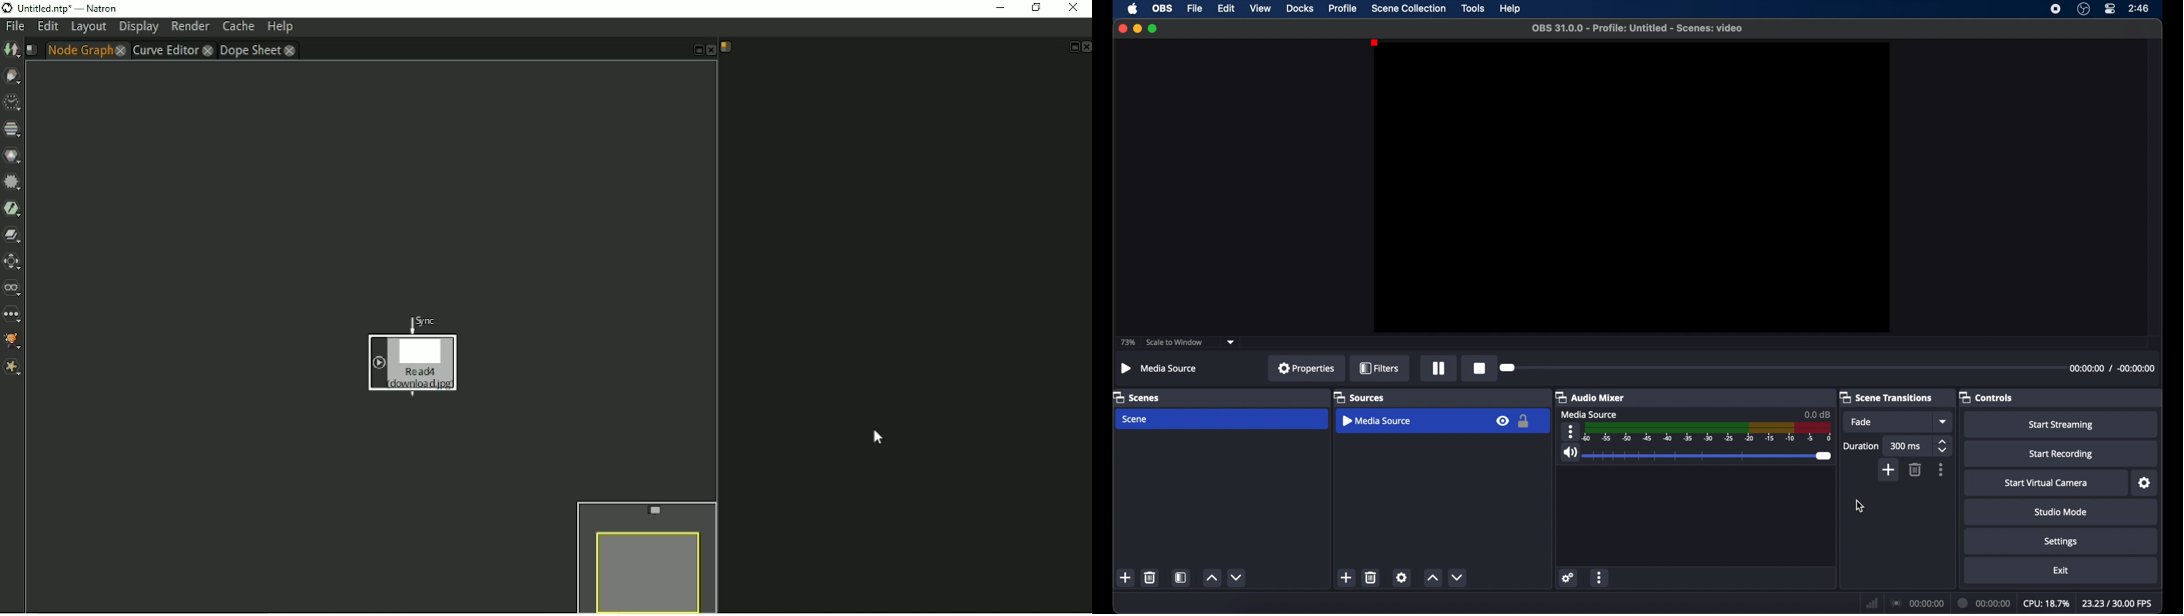 This screenshot has height=616, width=2184. What do you see at coordinates (1915, 470) in the screenshot?
I see `delete` at bounding box center [1915, 470].